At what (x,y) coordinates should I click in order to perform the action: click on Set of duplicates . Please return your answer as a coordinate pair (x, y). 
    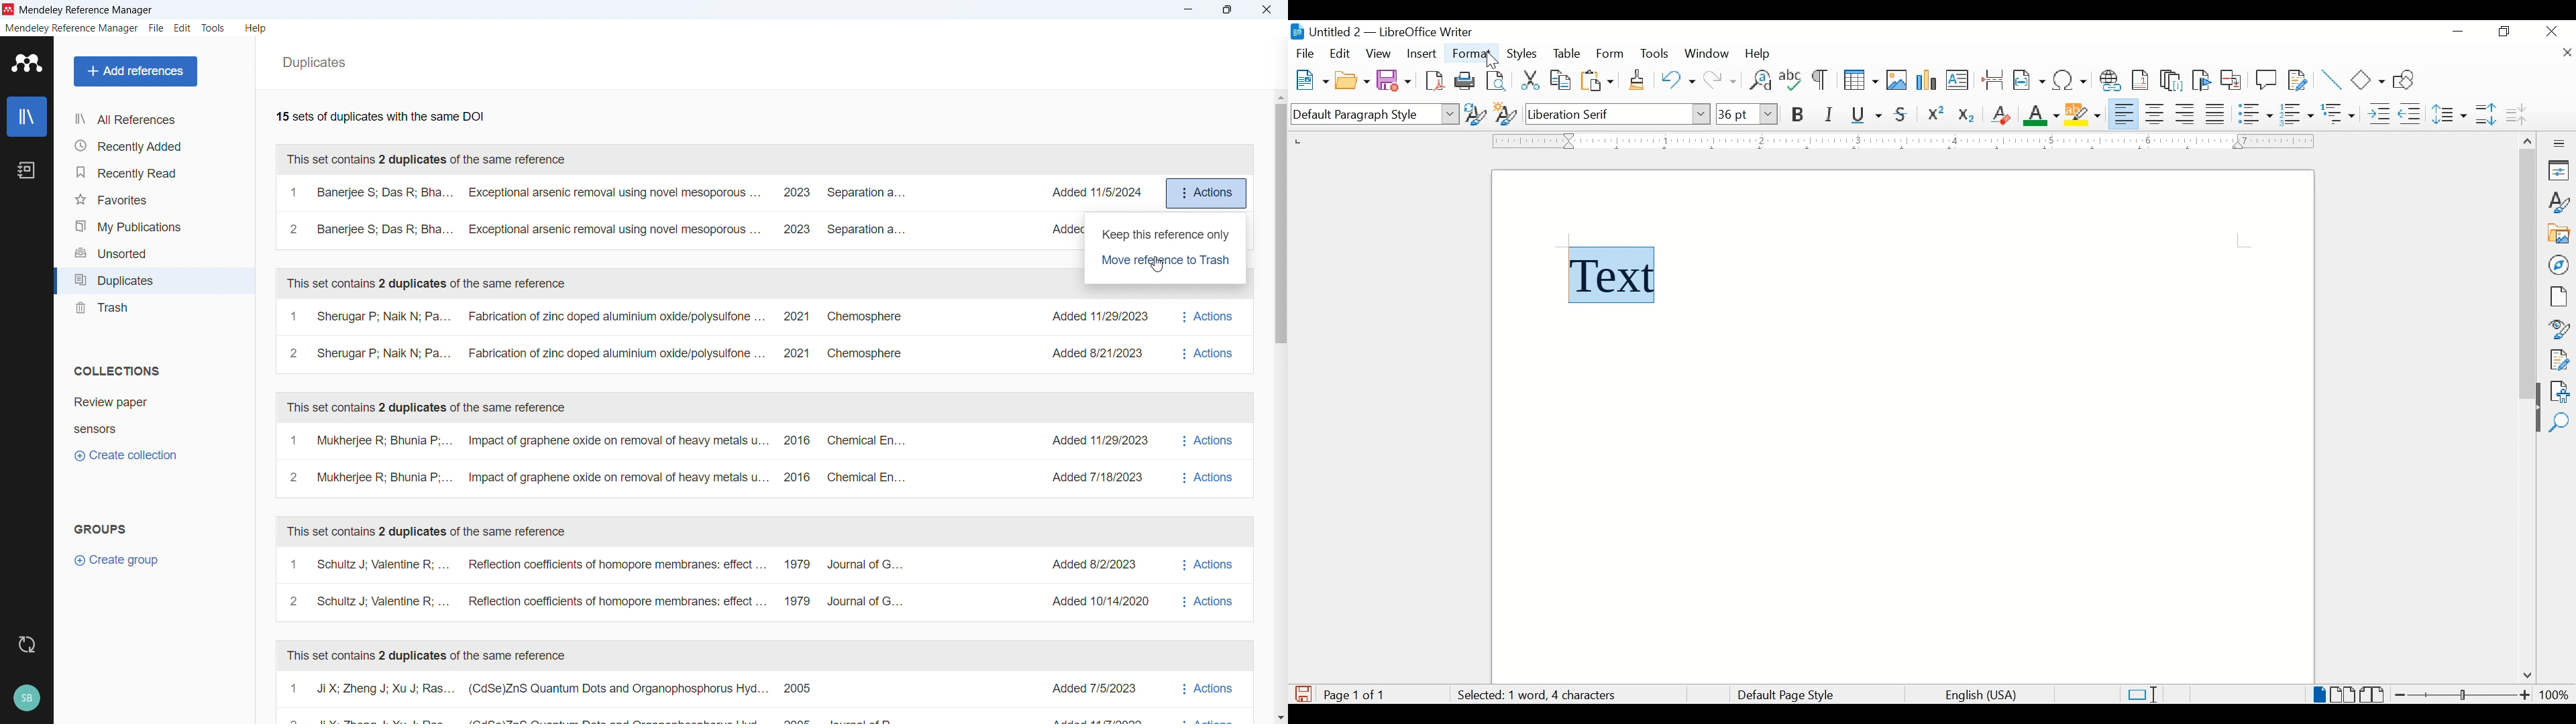
    Looking at the image, I should click on (598, 698).